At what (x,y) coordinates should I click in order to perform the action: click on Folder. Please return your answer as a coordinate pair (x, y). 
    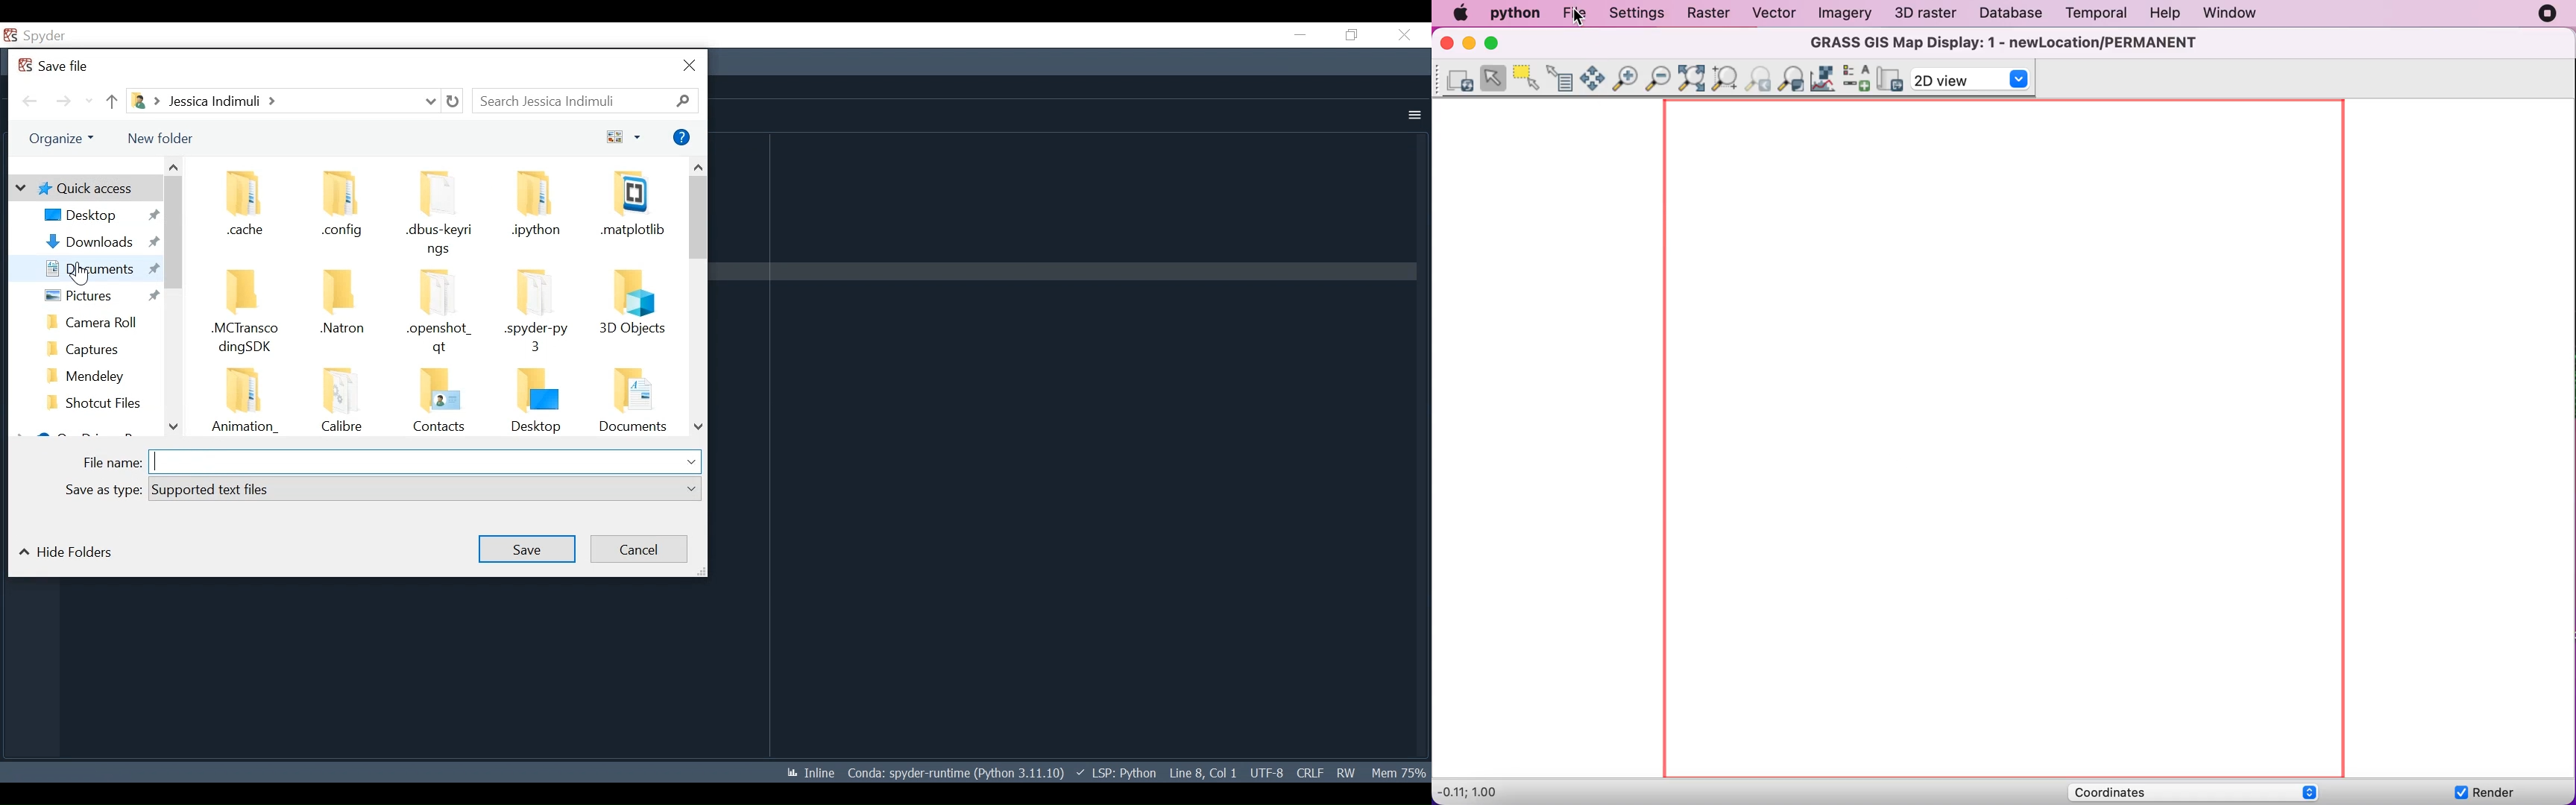
    Looking at the image, I should click on (538, 401).